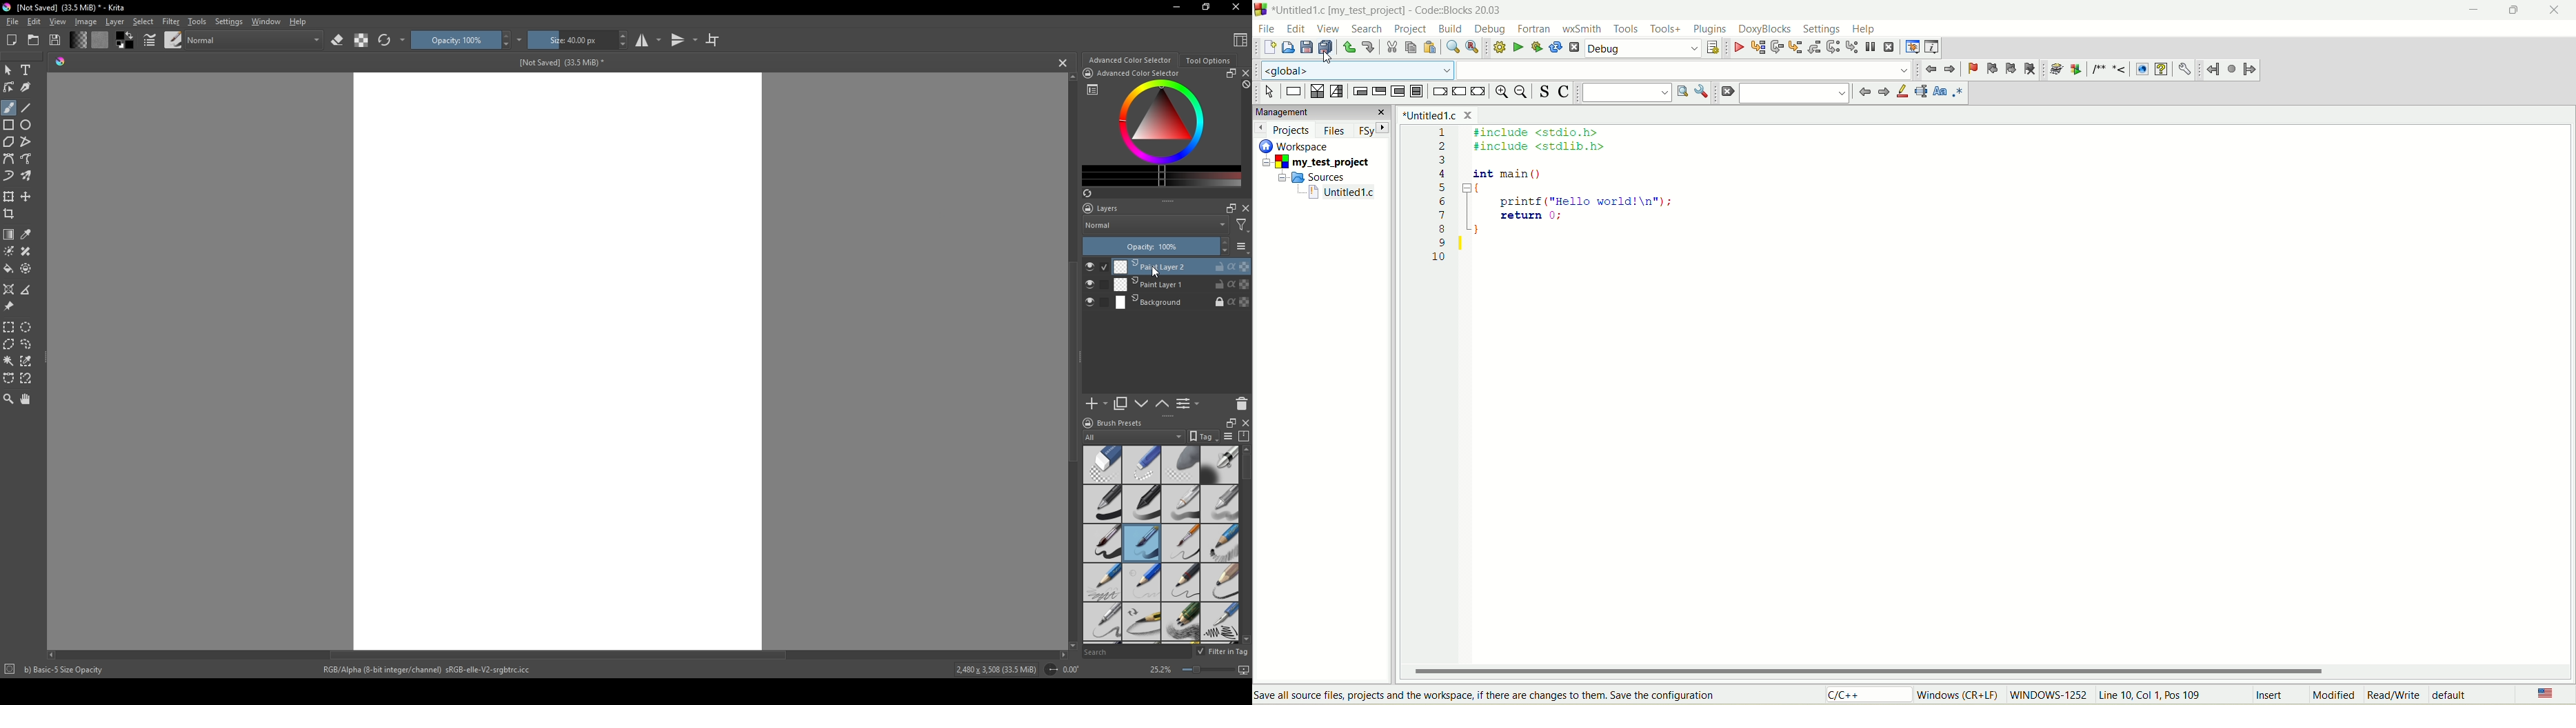 Image resolution: width=2576 pixels, height=728 pixels. What do you see at coordinates (1681, 95) in the screenshot?
I see `run search` at bounding box center [1681, 95].